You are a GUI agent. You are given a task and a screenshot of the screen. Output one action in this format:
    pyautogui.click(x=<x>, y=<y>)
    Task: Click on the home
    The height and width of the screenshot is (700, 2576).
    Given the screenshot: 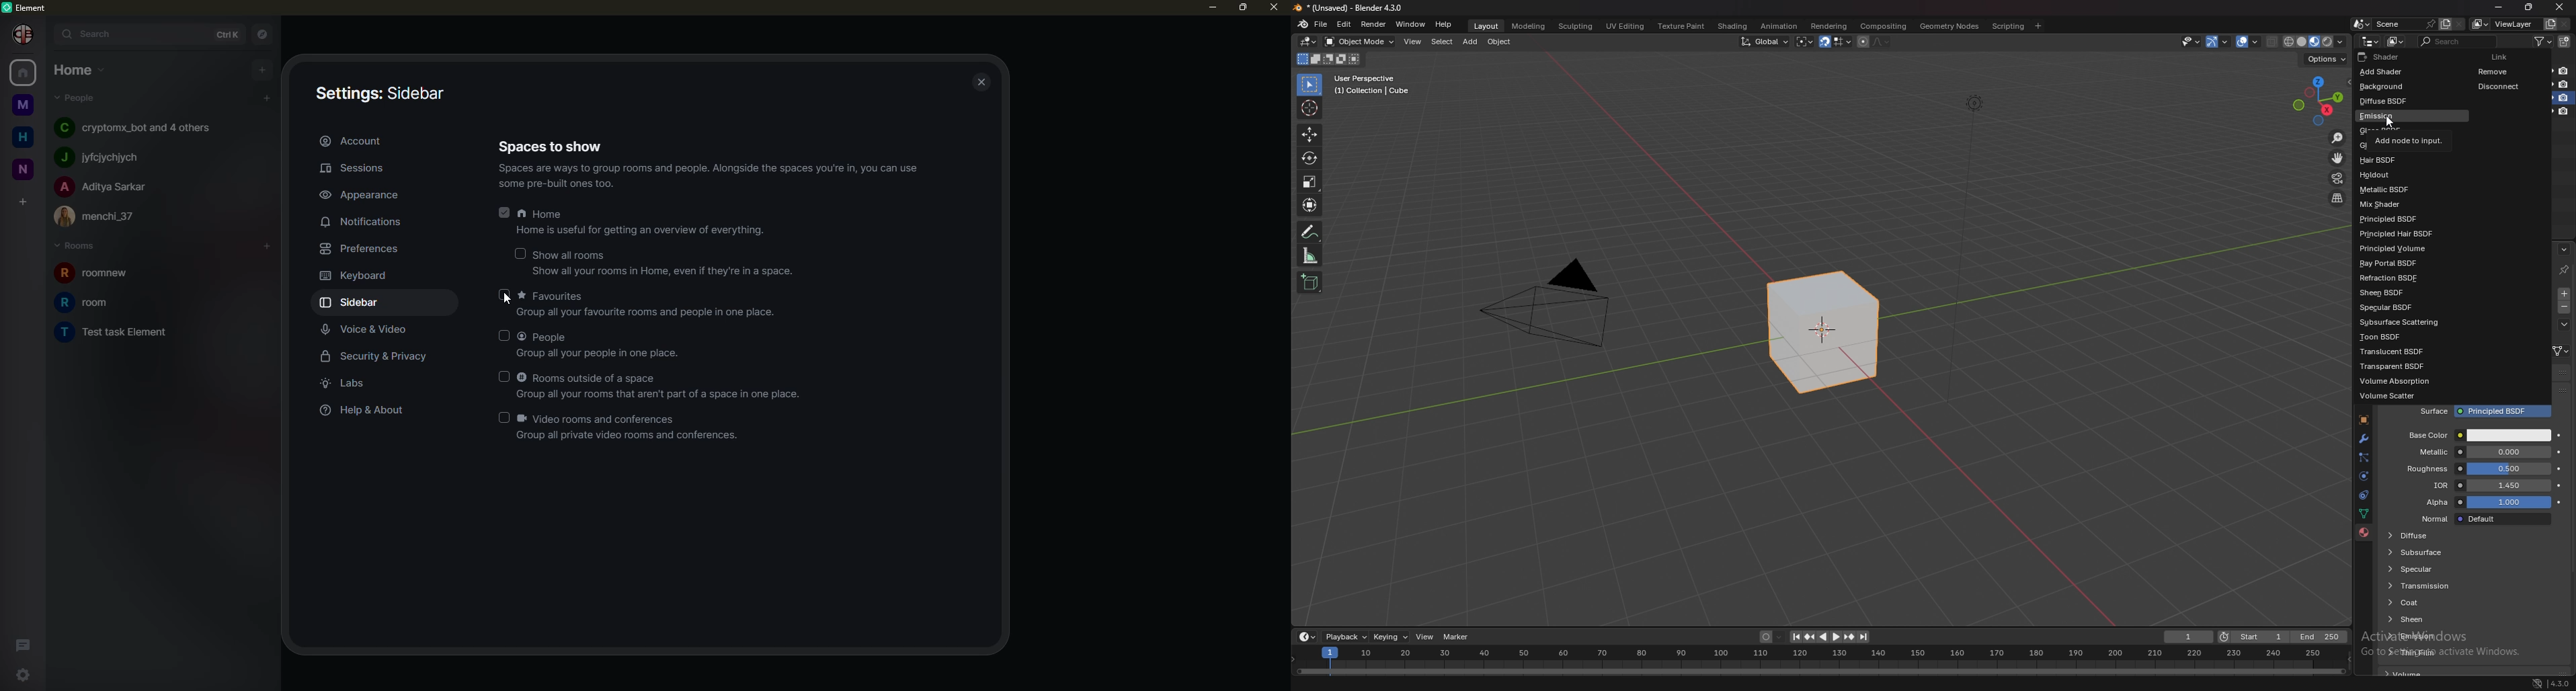 What is the action you would take?
    pyautogui.click(x=25, y=71)
    